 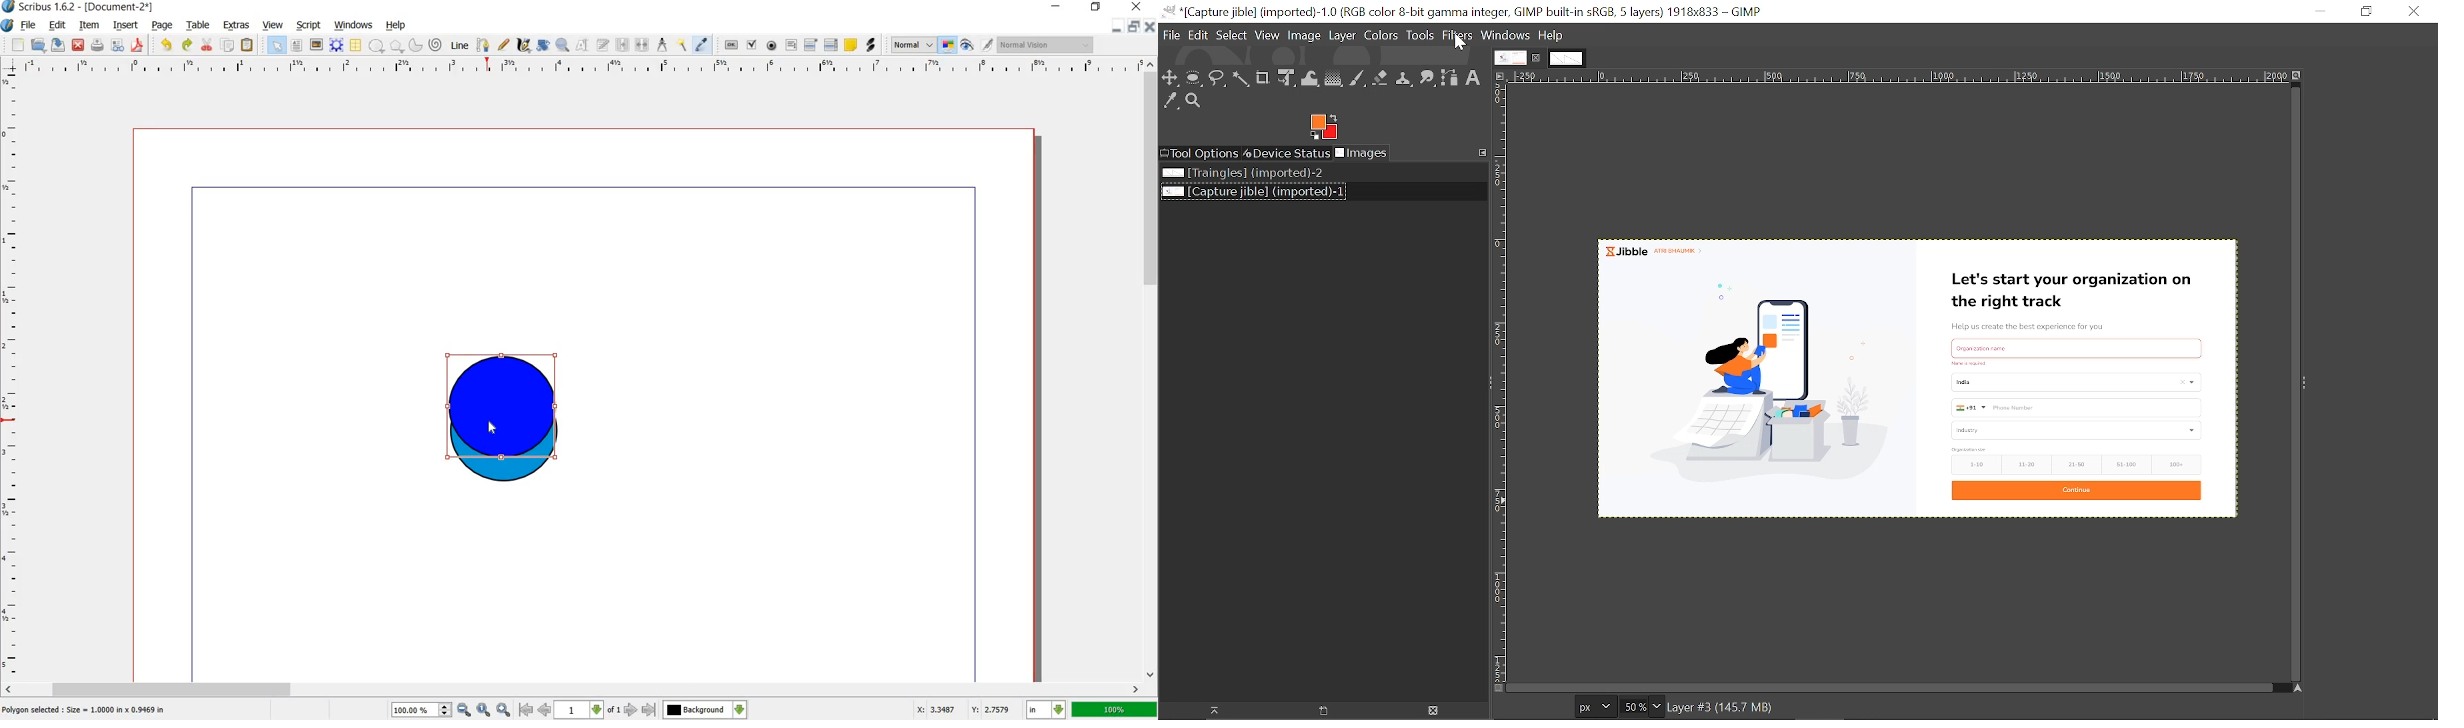 What do you see at coordinates (90, 26) in the screenshot?
I see `item` at bounding box center [90, 26].